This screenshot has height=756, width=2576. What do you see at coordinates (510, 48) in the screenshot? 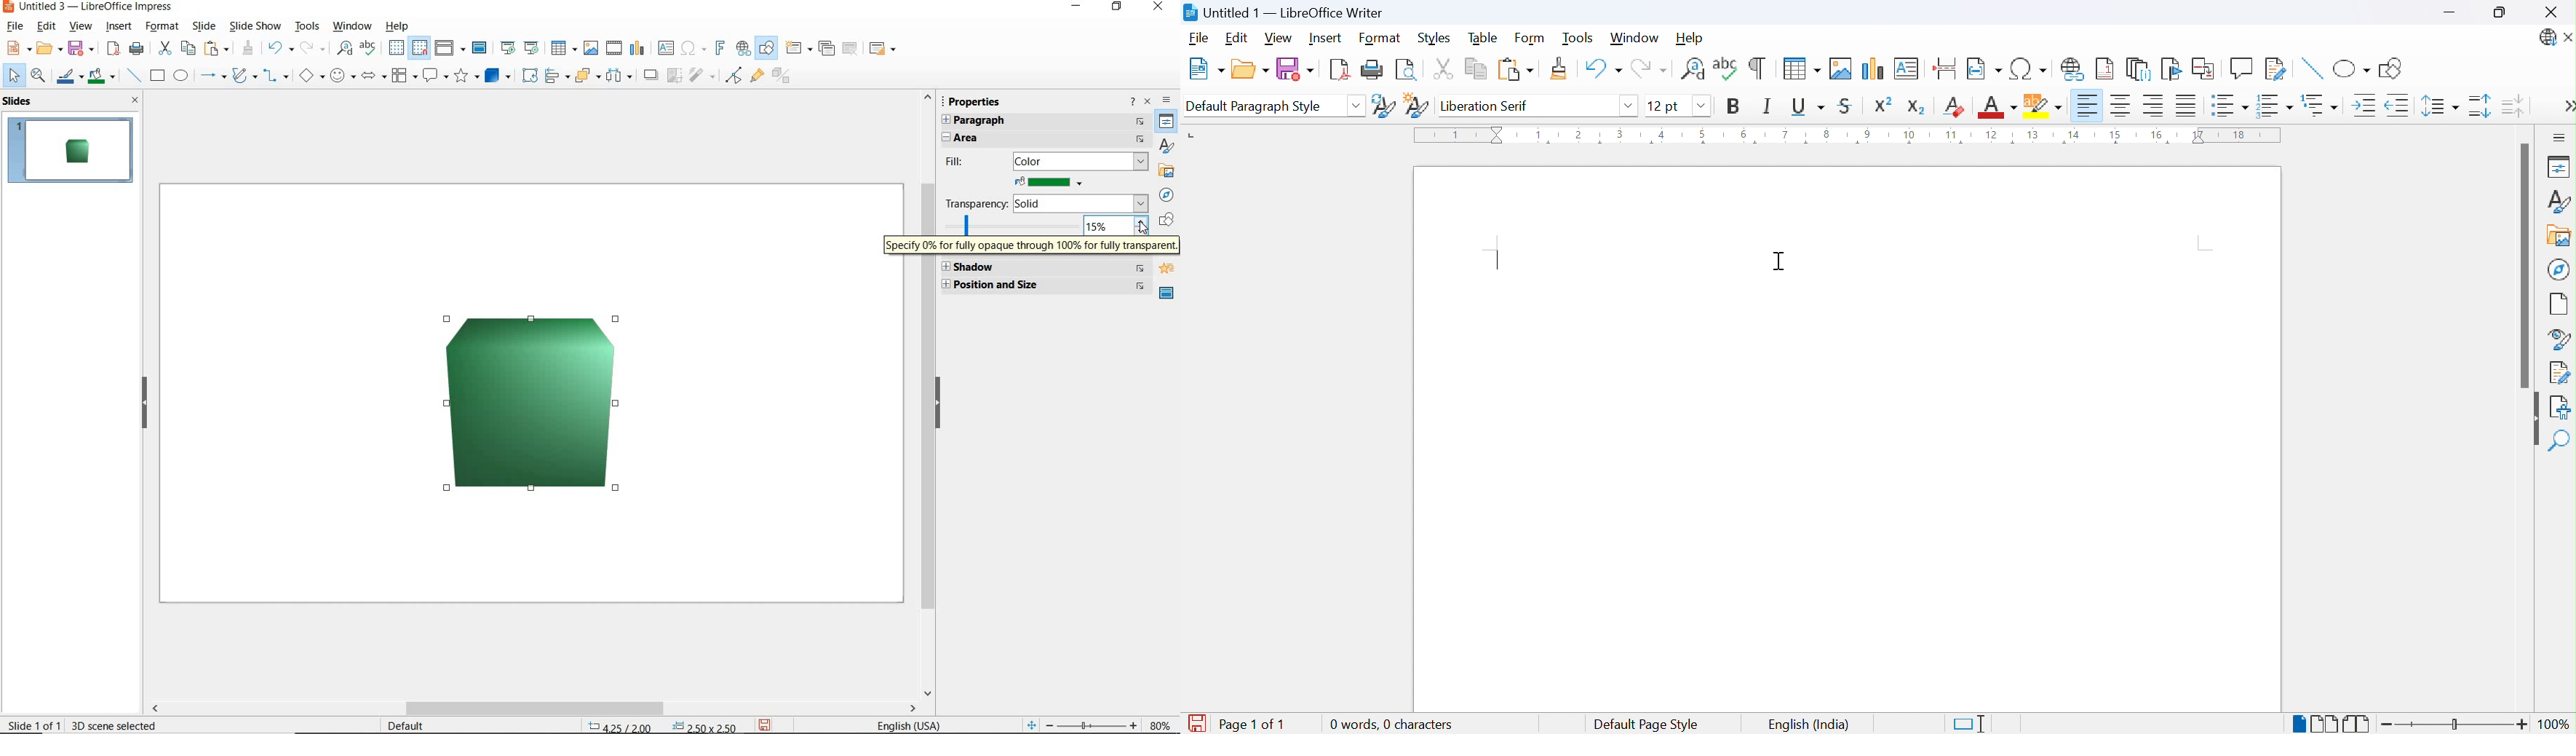
I see `start from first slide` at bounding box center [510, 48].